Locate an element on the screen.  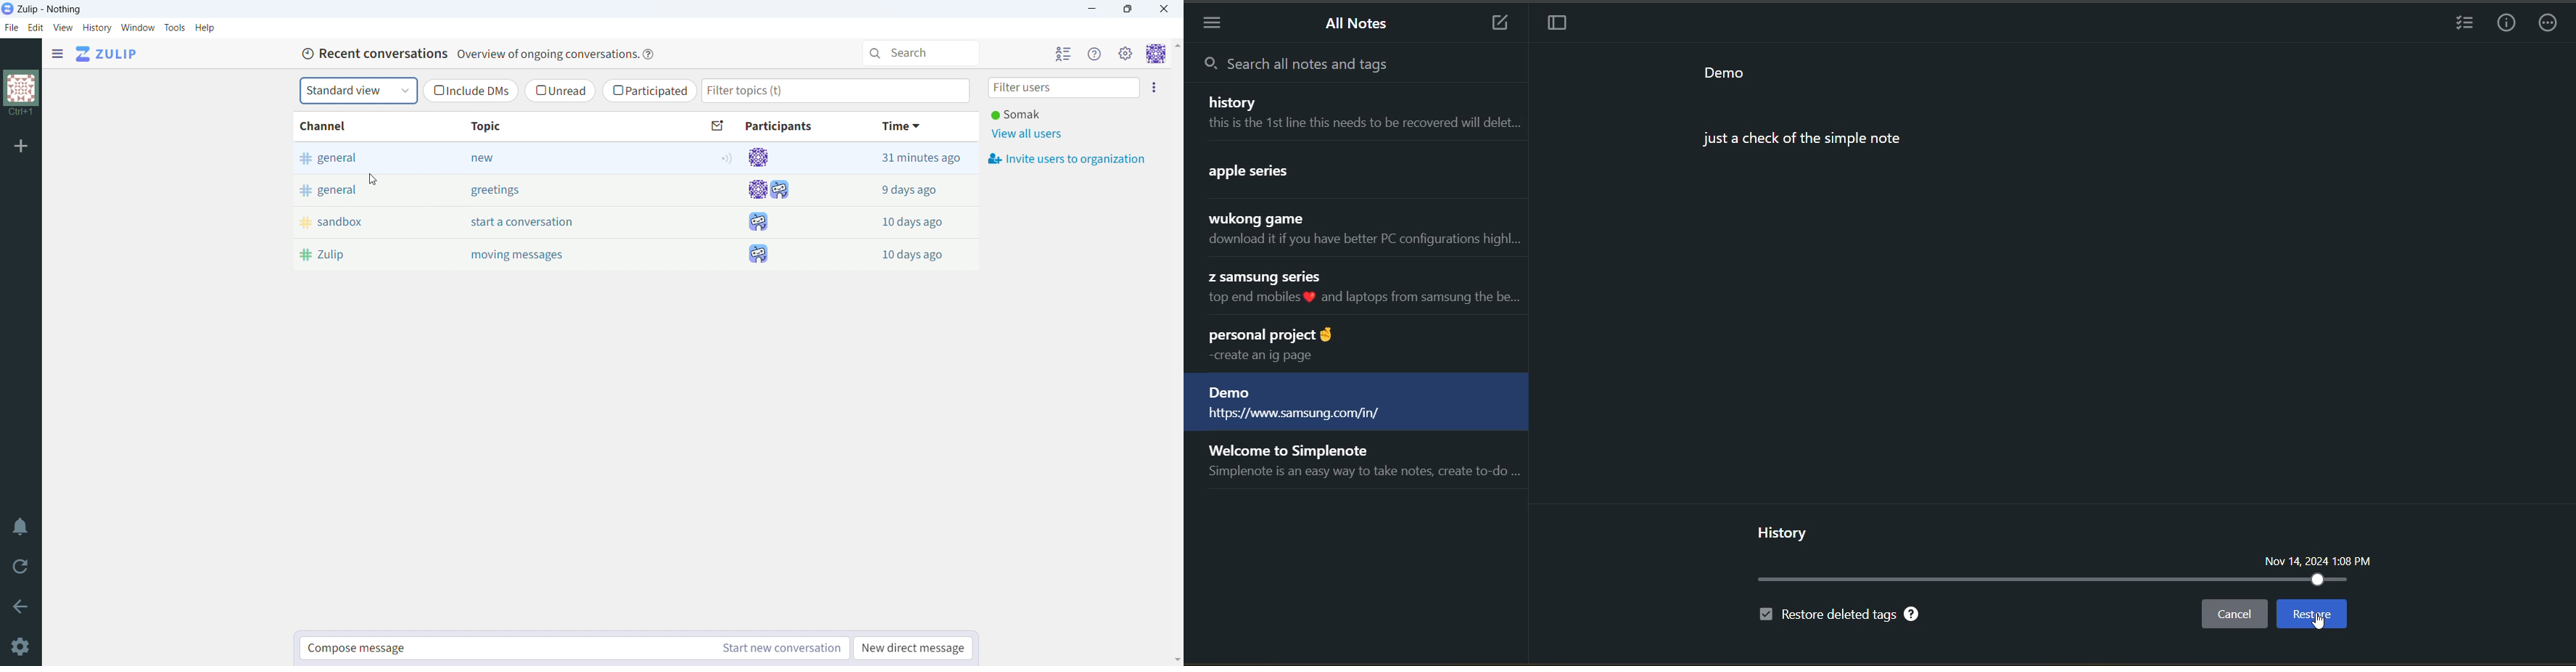
open sidebar menu is located at coordinates (58, 54).